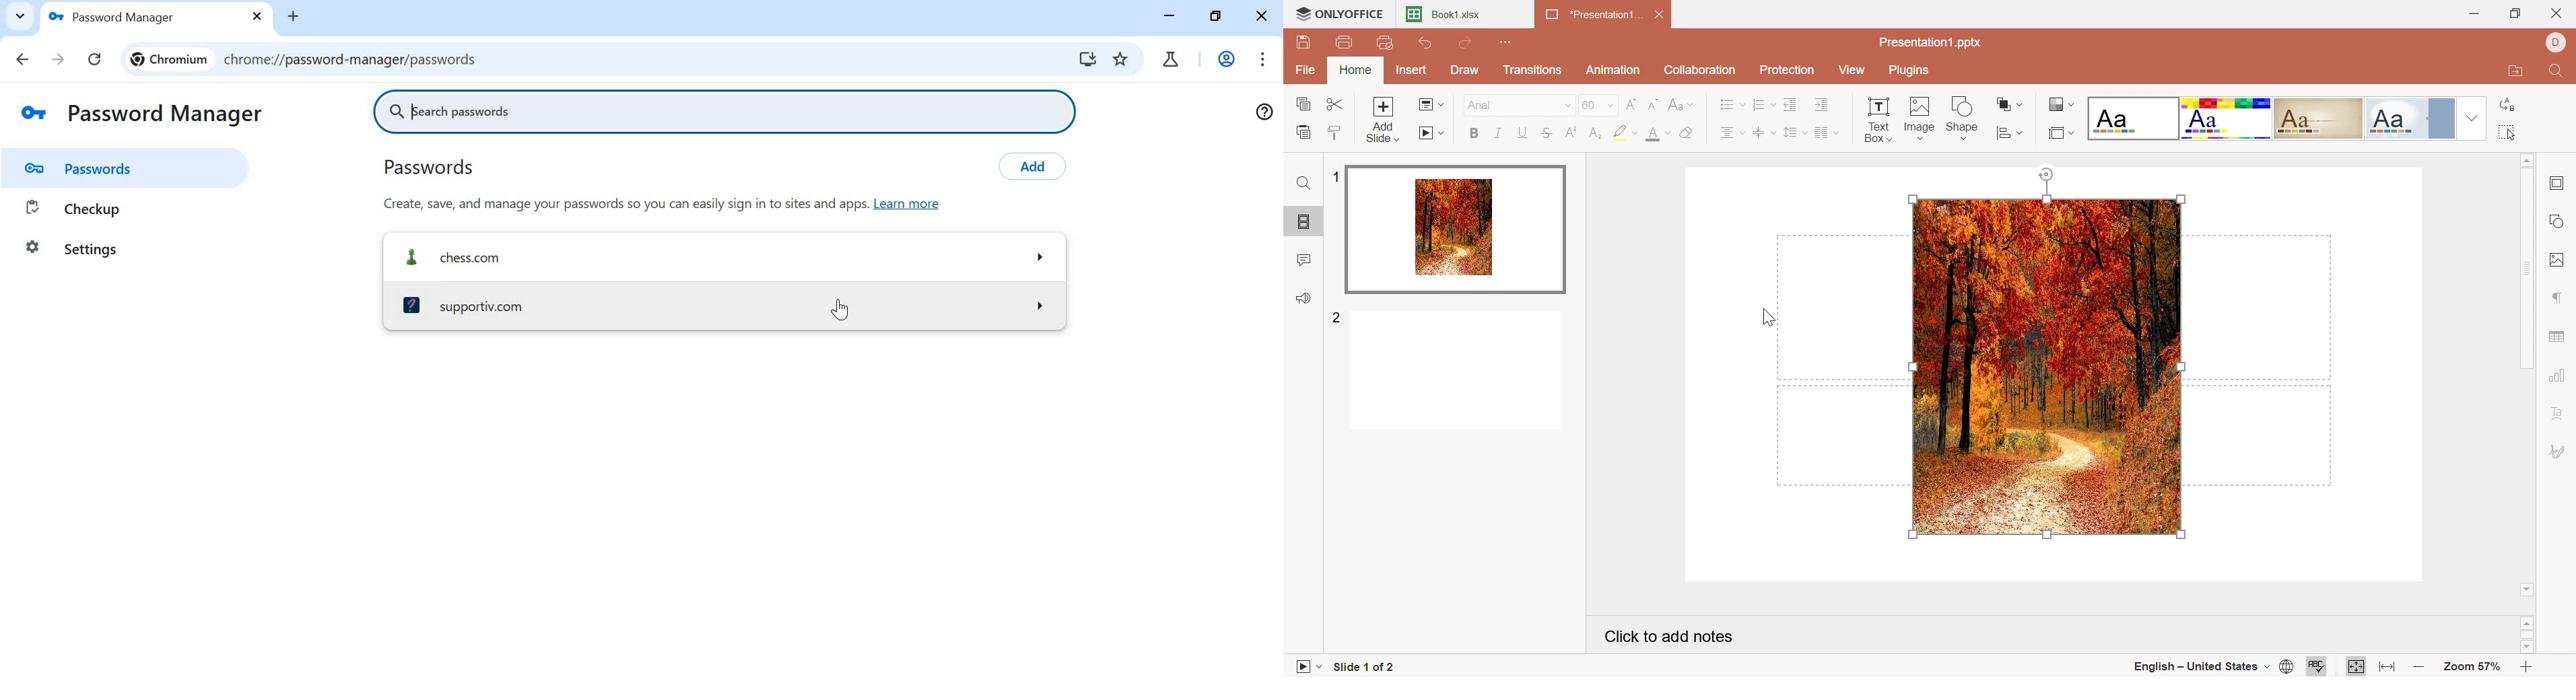 This screenshot has width=2576, height=700. Describe the element at coordinates (1448, 13) in the screenshot. I see `Book1.xlsx` at that location.